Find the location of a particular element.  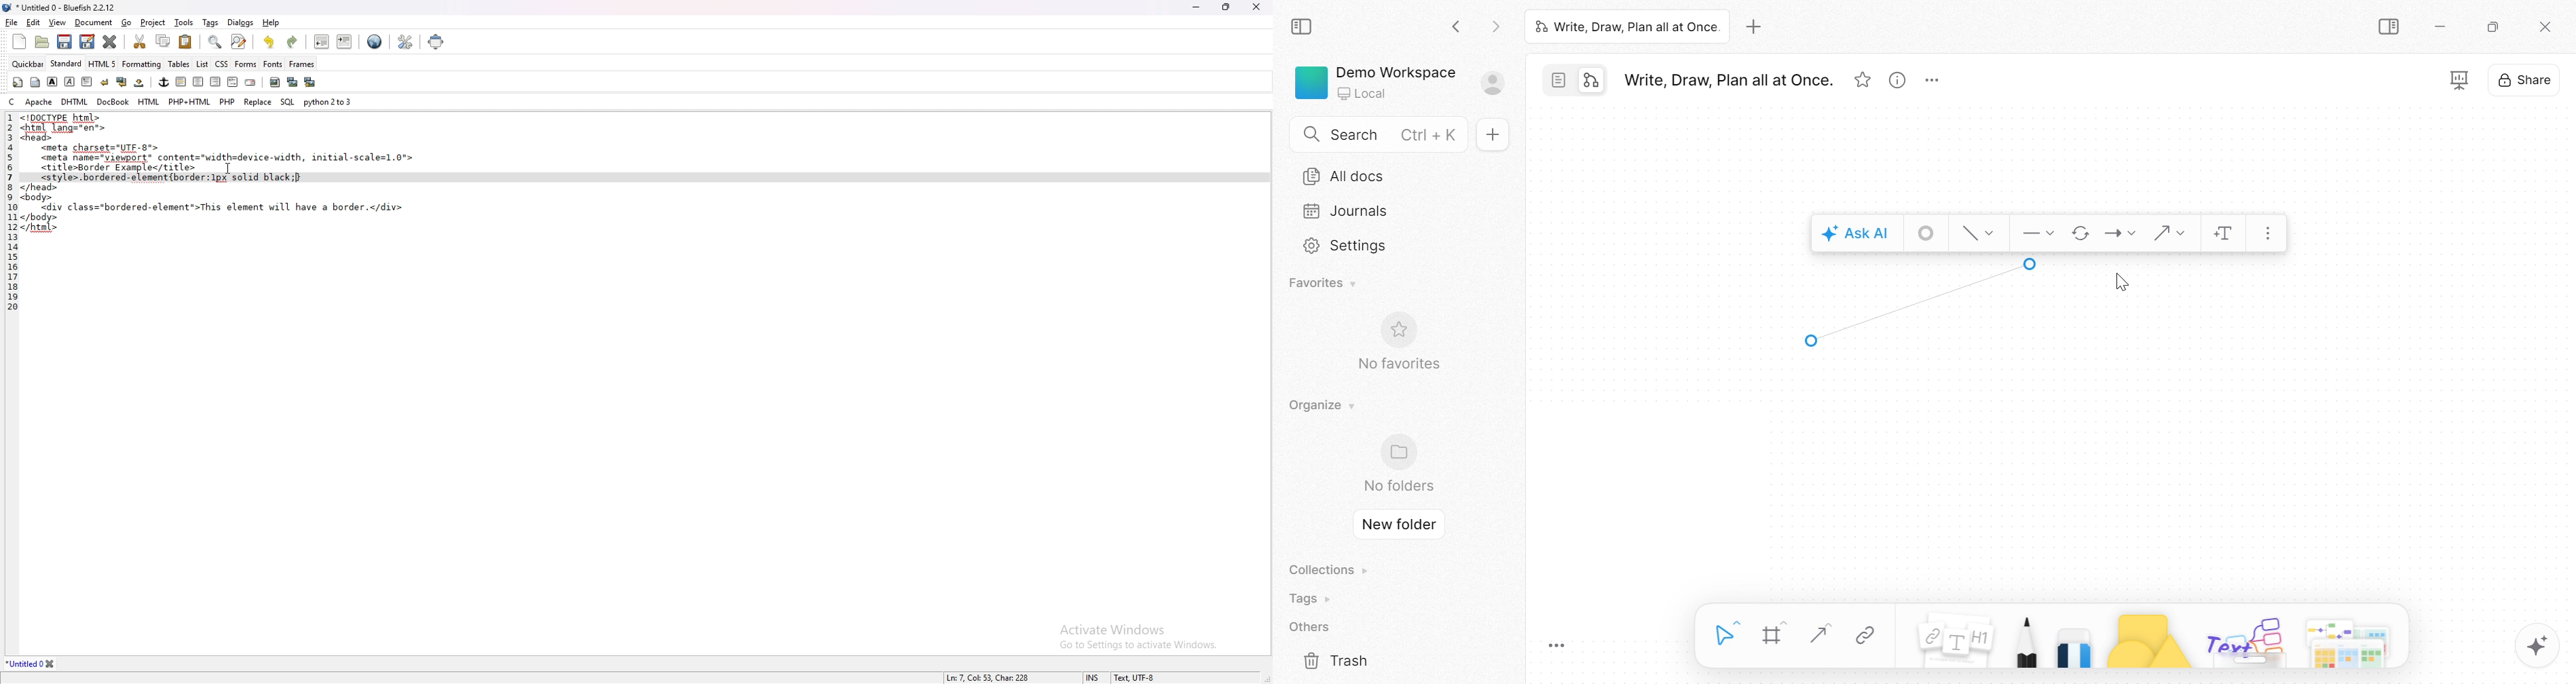

dialogs is located at coordinates (240, 22).